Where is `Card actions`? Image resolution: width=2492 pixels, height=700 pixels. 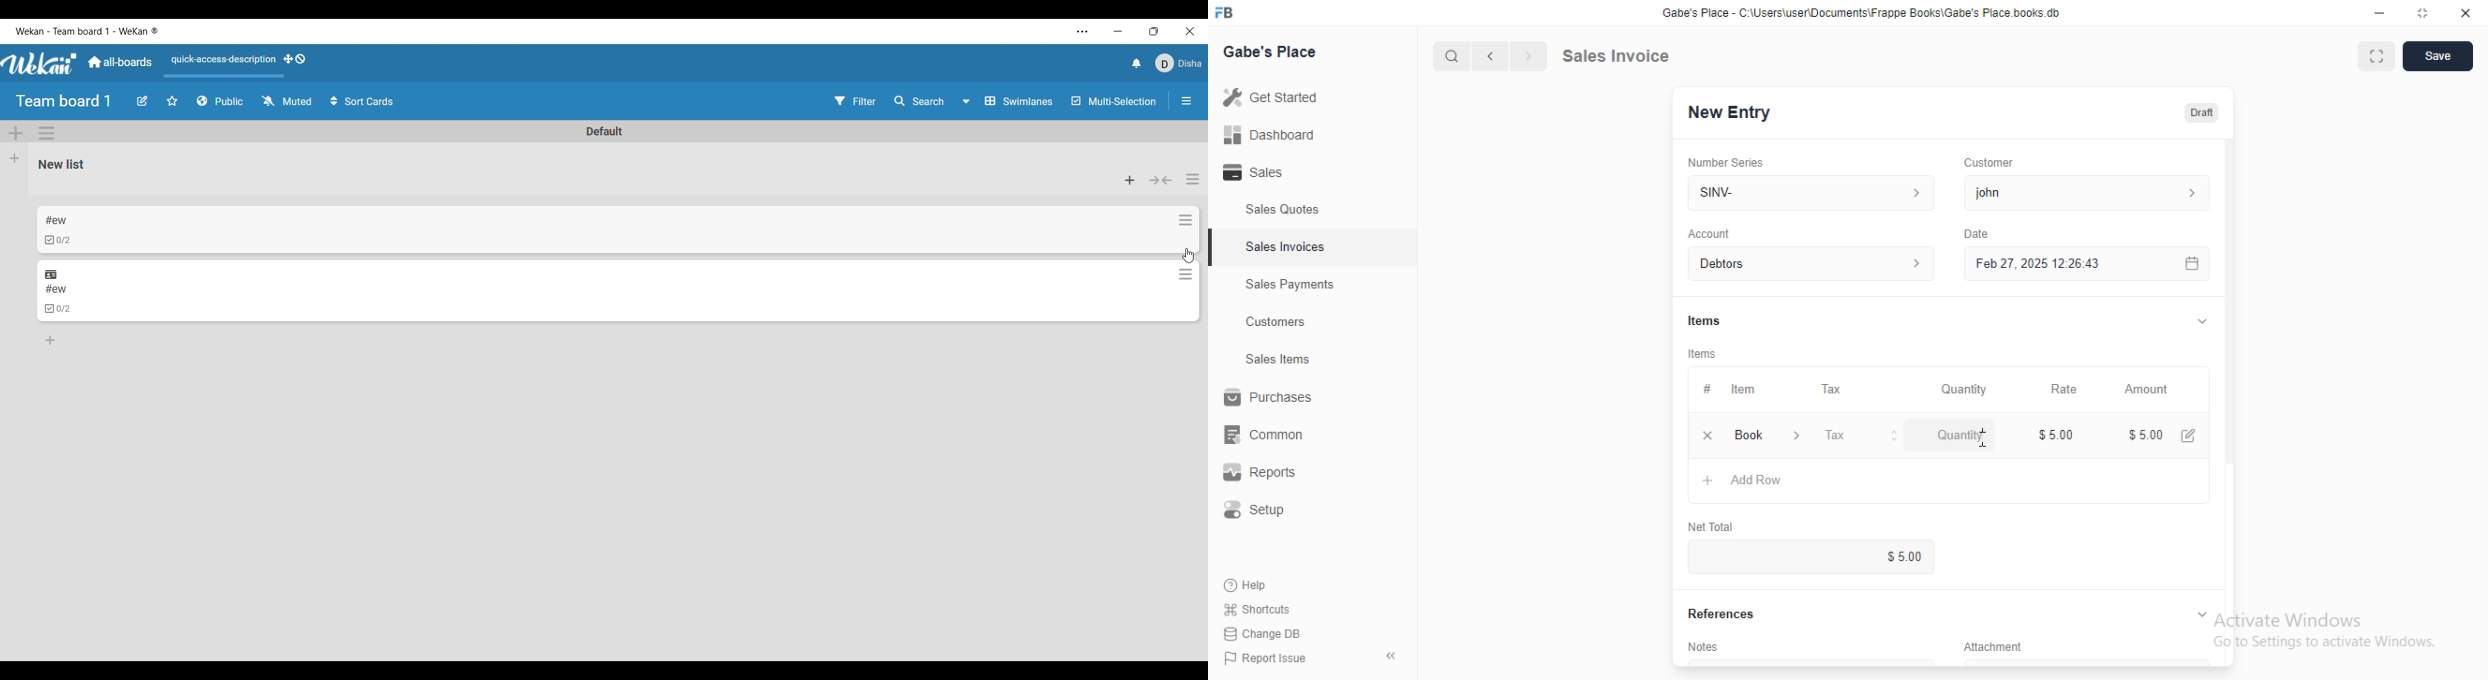 Card actions is located at coordinates (1186, 220).